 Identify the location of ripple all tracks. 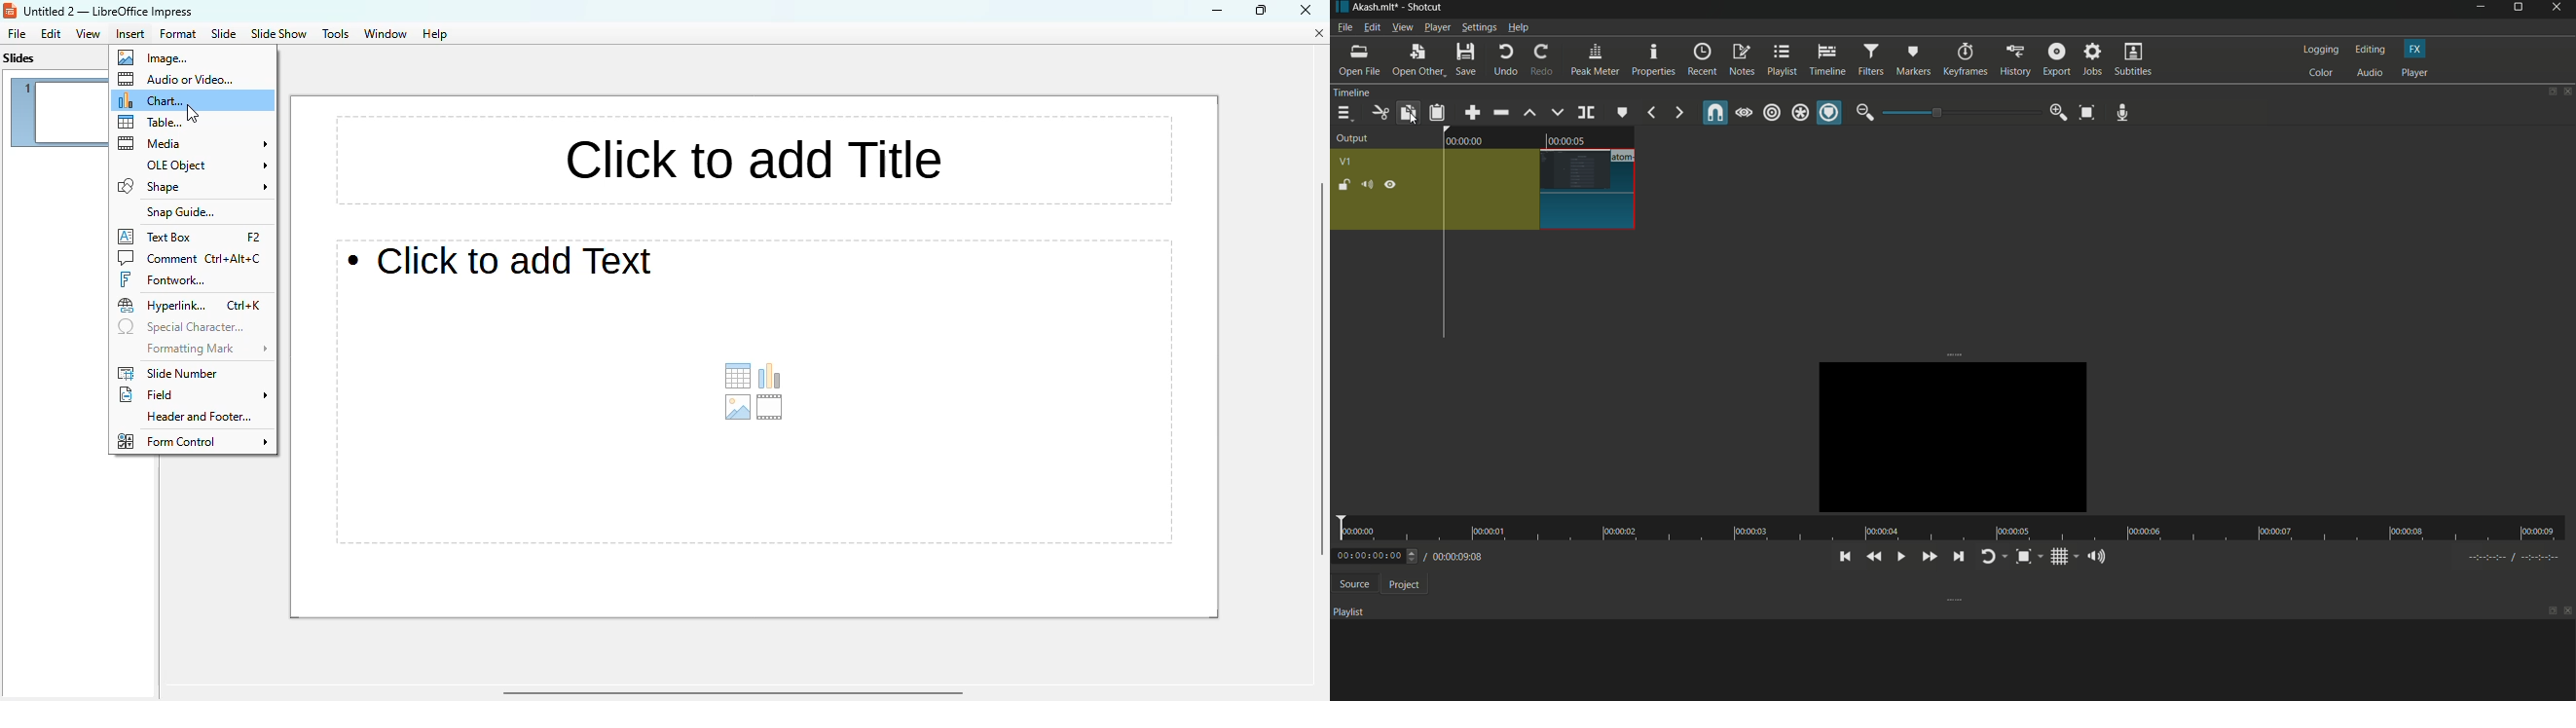
(1800, 114).